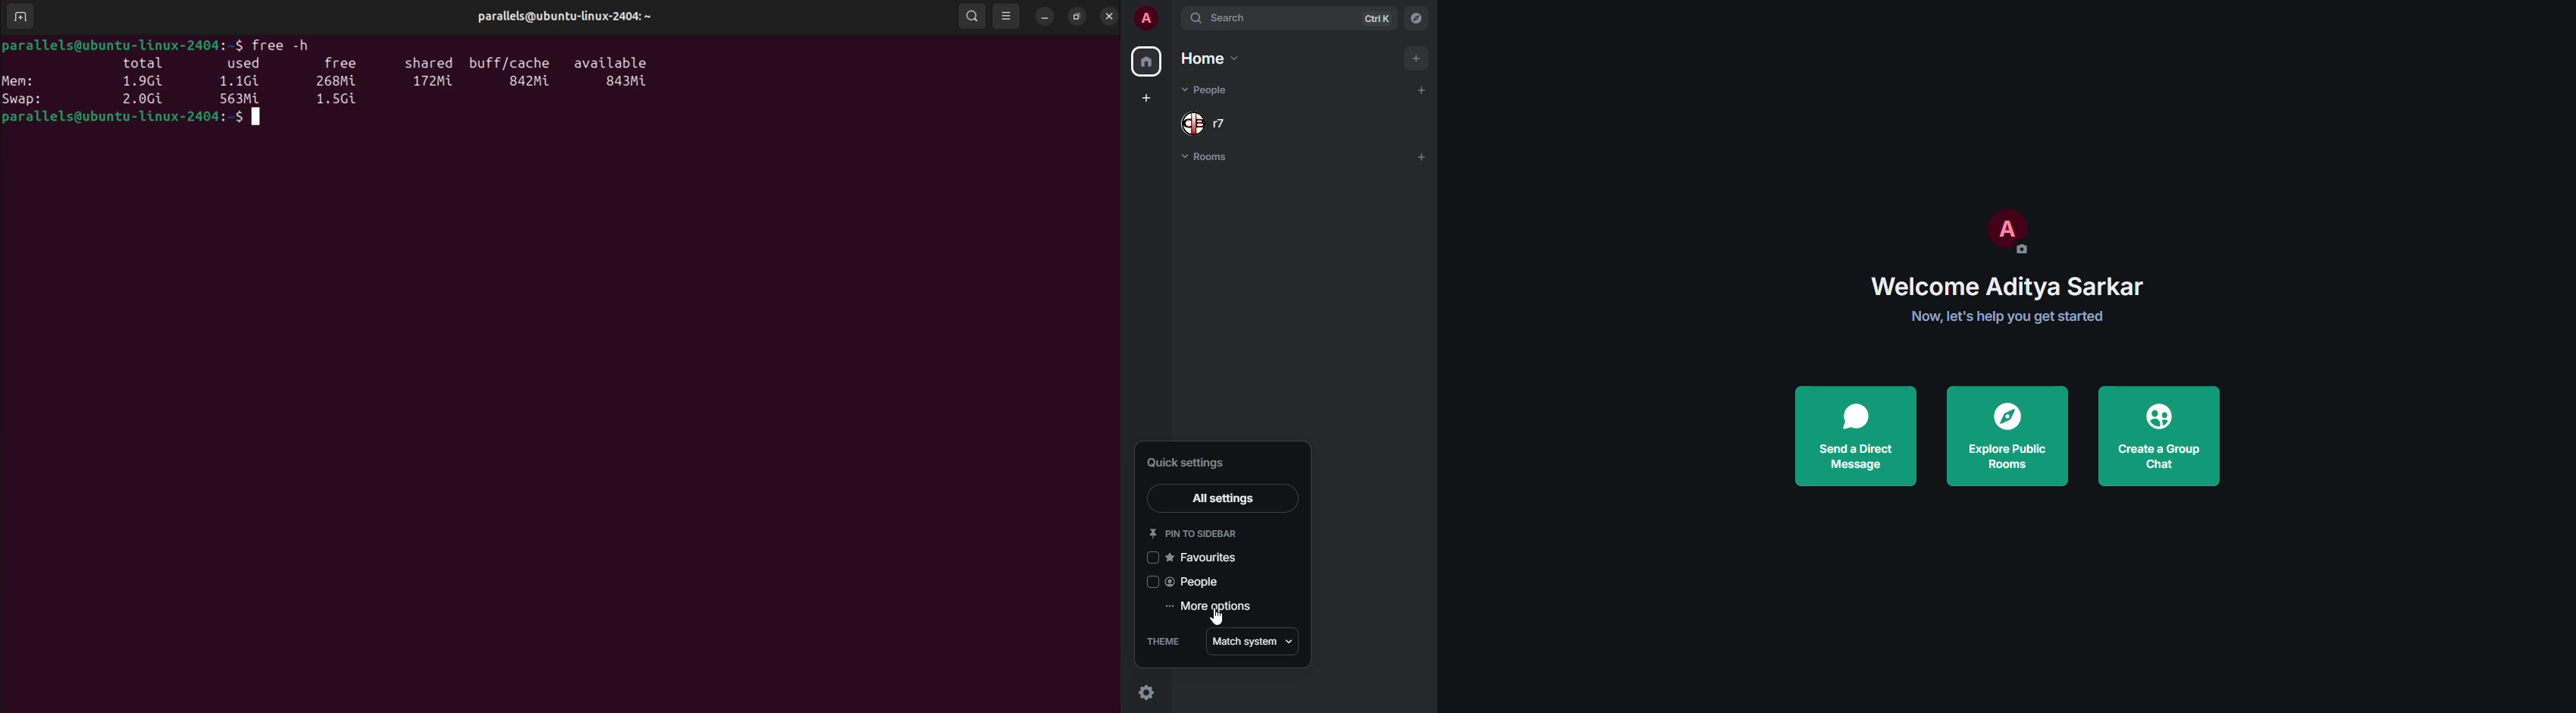 The width and height of the screenshot is (2576, 728). What do you see at coordinates (1212, 608) in the screenshot?
I see `more options` at bounding box center [1212, 608].